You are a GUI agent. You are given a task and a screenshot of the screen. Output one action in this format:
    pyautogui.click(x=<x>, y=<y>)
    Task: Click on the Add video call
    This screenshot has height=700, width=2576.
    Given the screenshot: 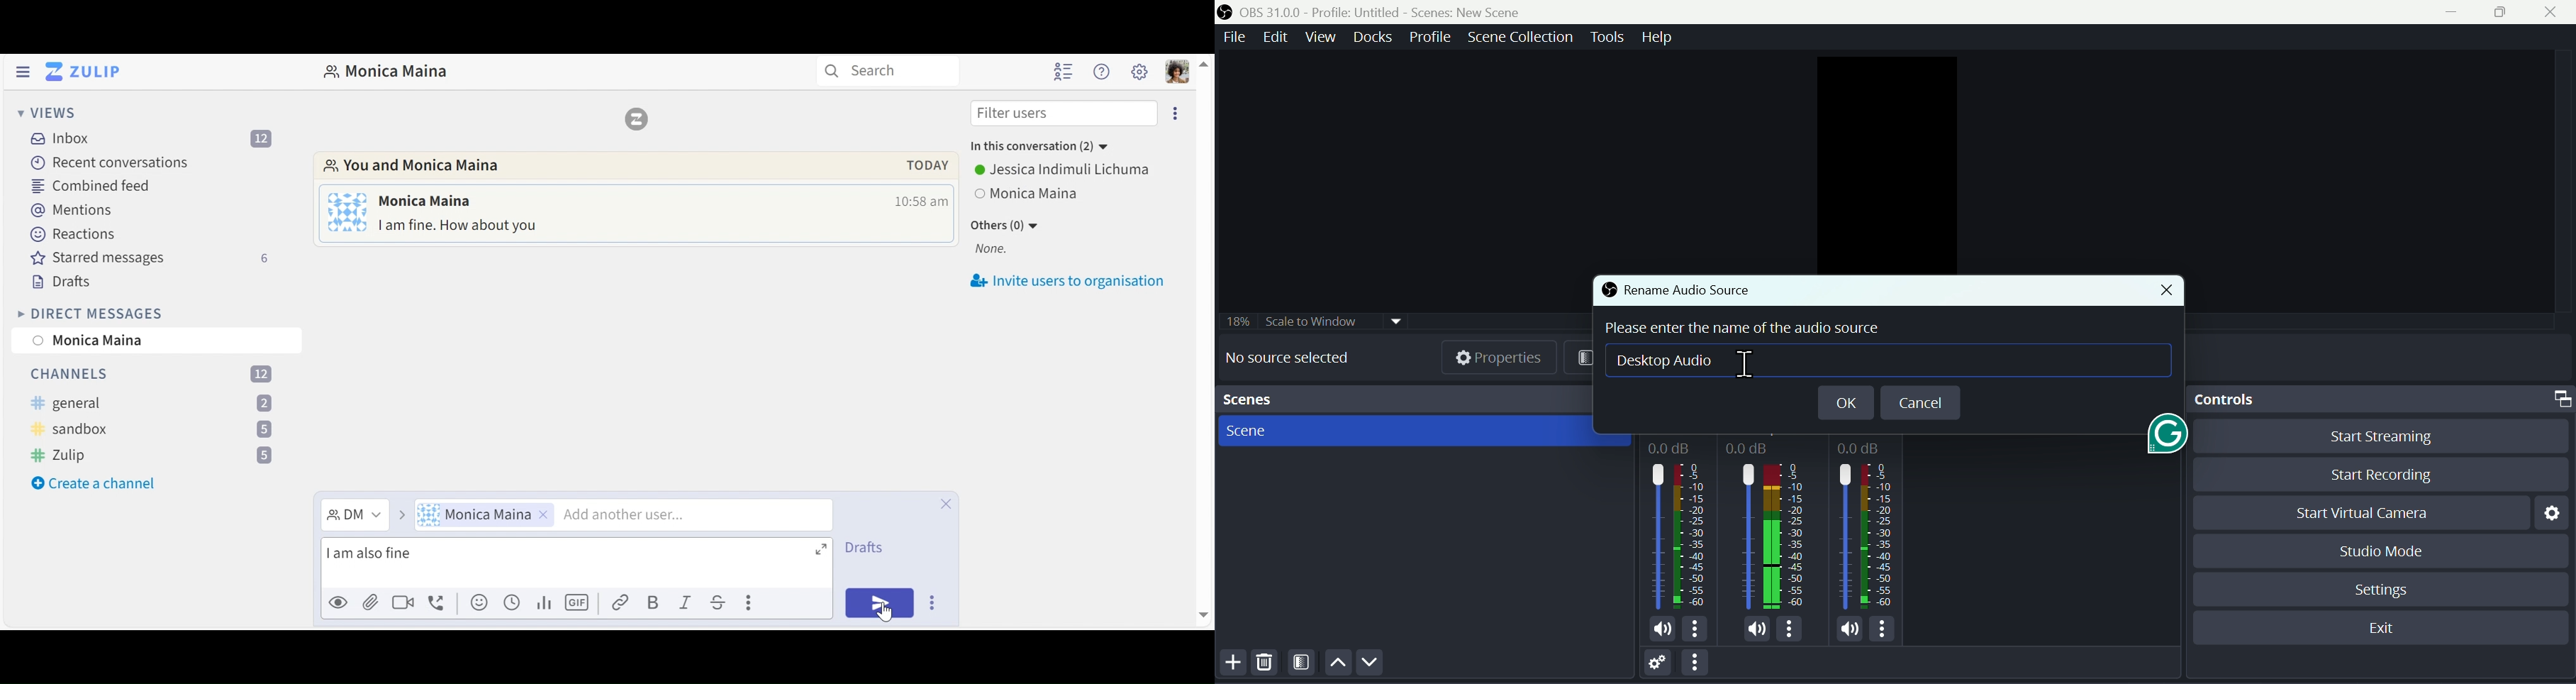 What is the action you would take?
    pyautogui.click(x=406, y=600)
    